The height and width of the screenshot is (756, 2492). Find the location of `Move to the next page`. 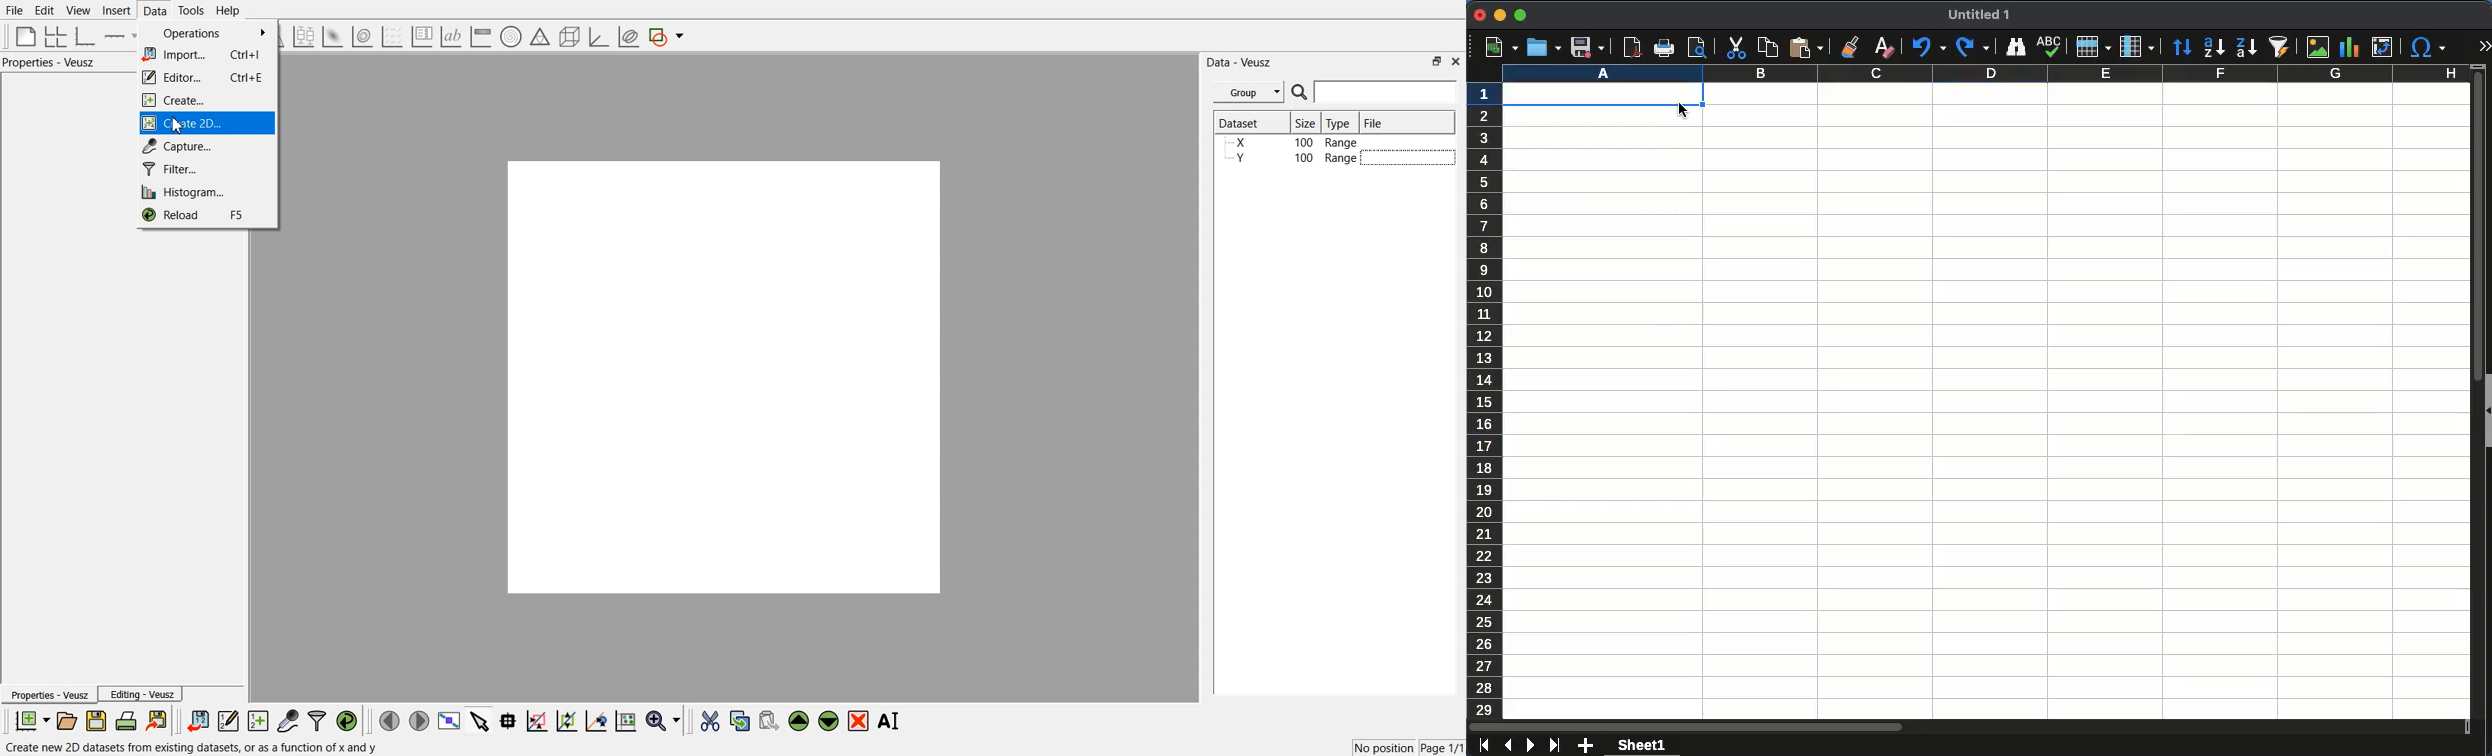

Move to the next page is located at coordinates (419, 719).